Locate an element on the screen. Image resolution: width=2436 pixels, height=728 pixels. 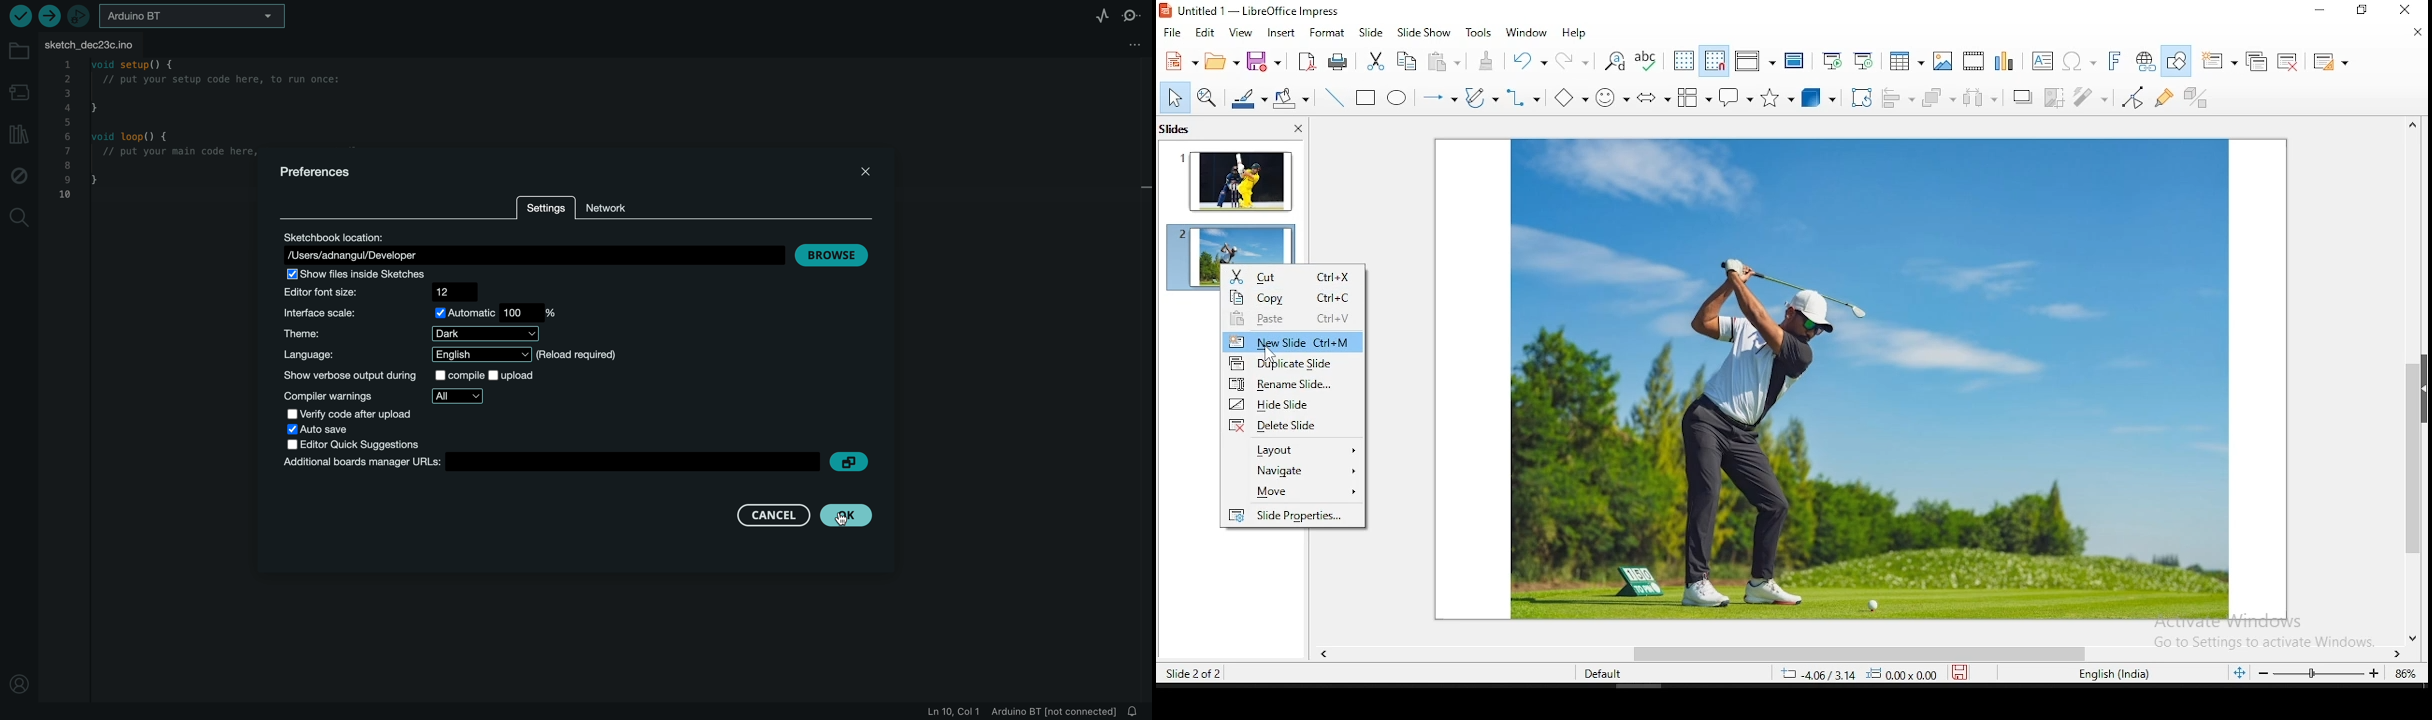
display grid is located at coordinates (1682, 59).